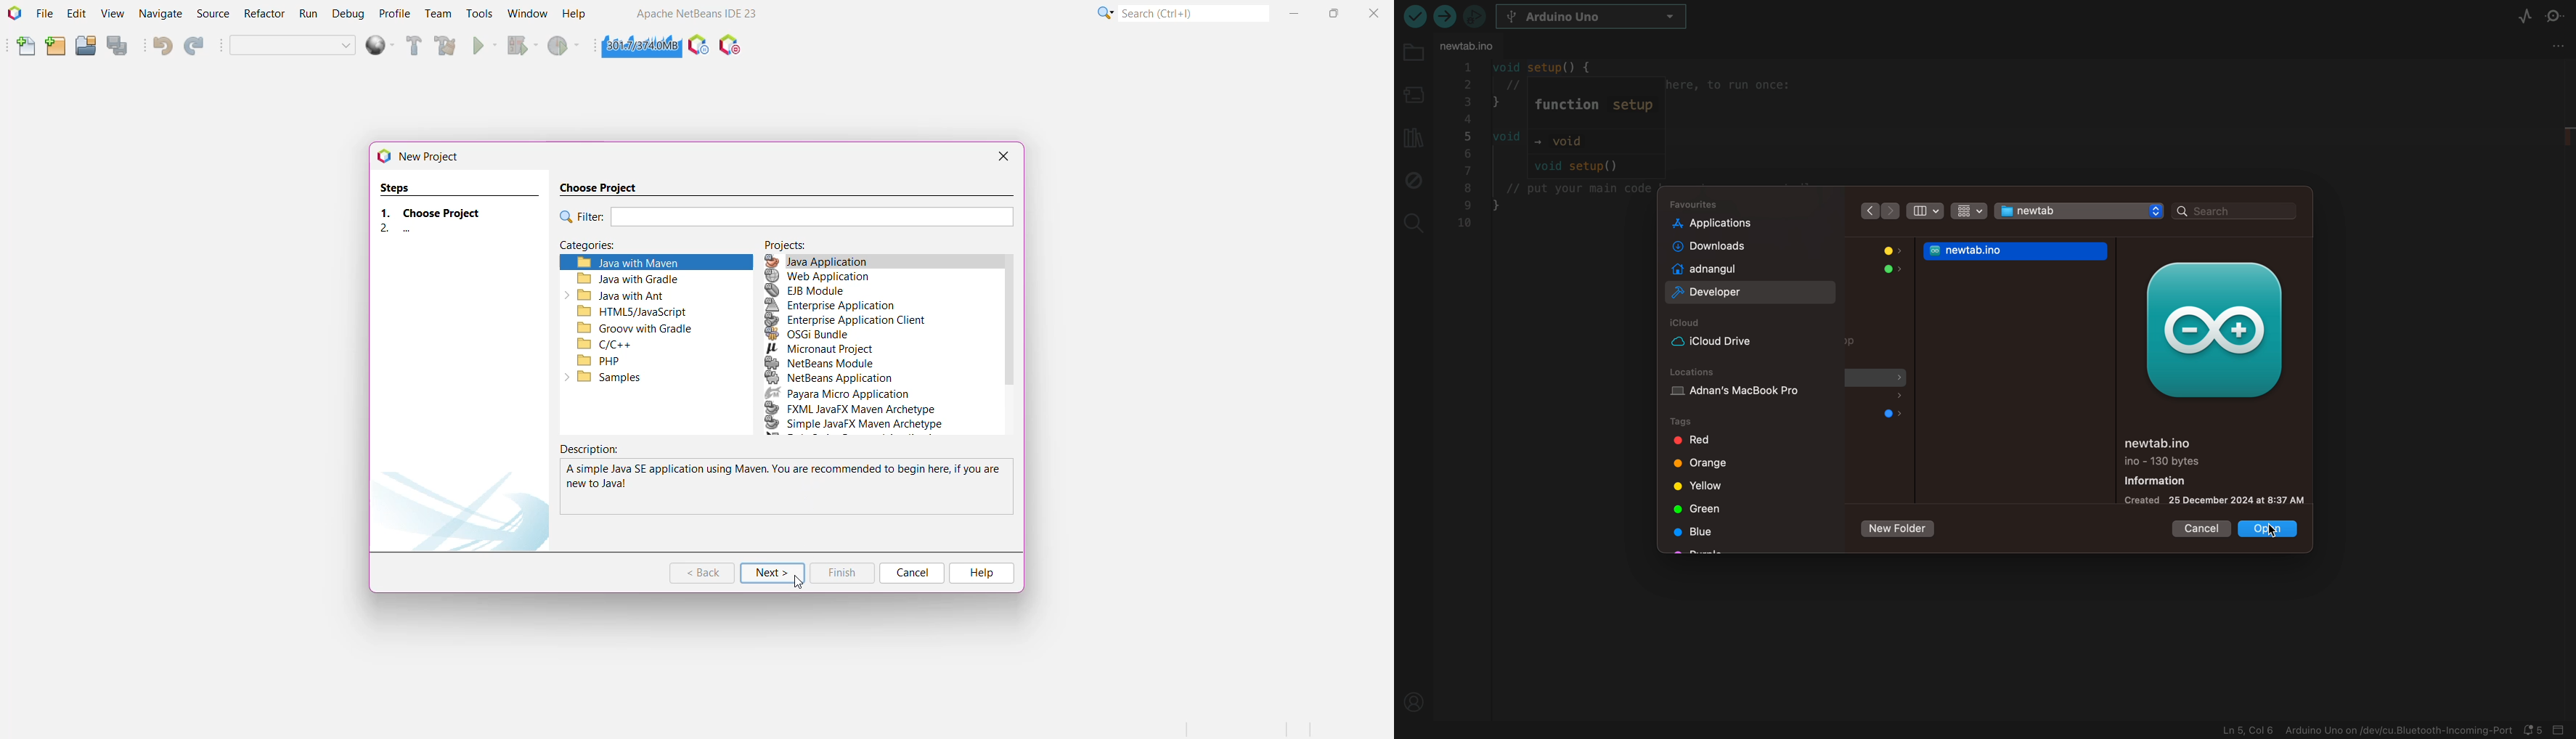  Describe the element at coordinates (1003, 157) in the screenshot. I see `Close` at that location.